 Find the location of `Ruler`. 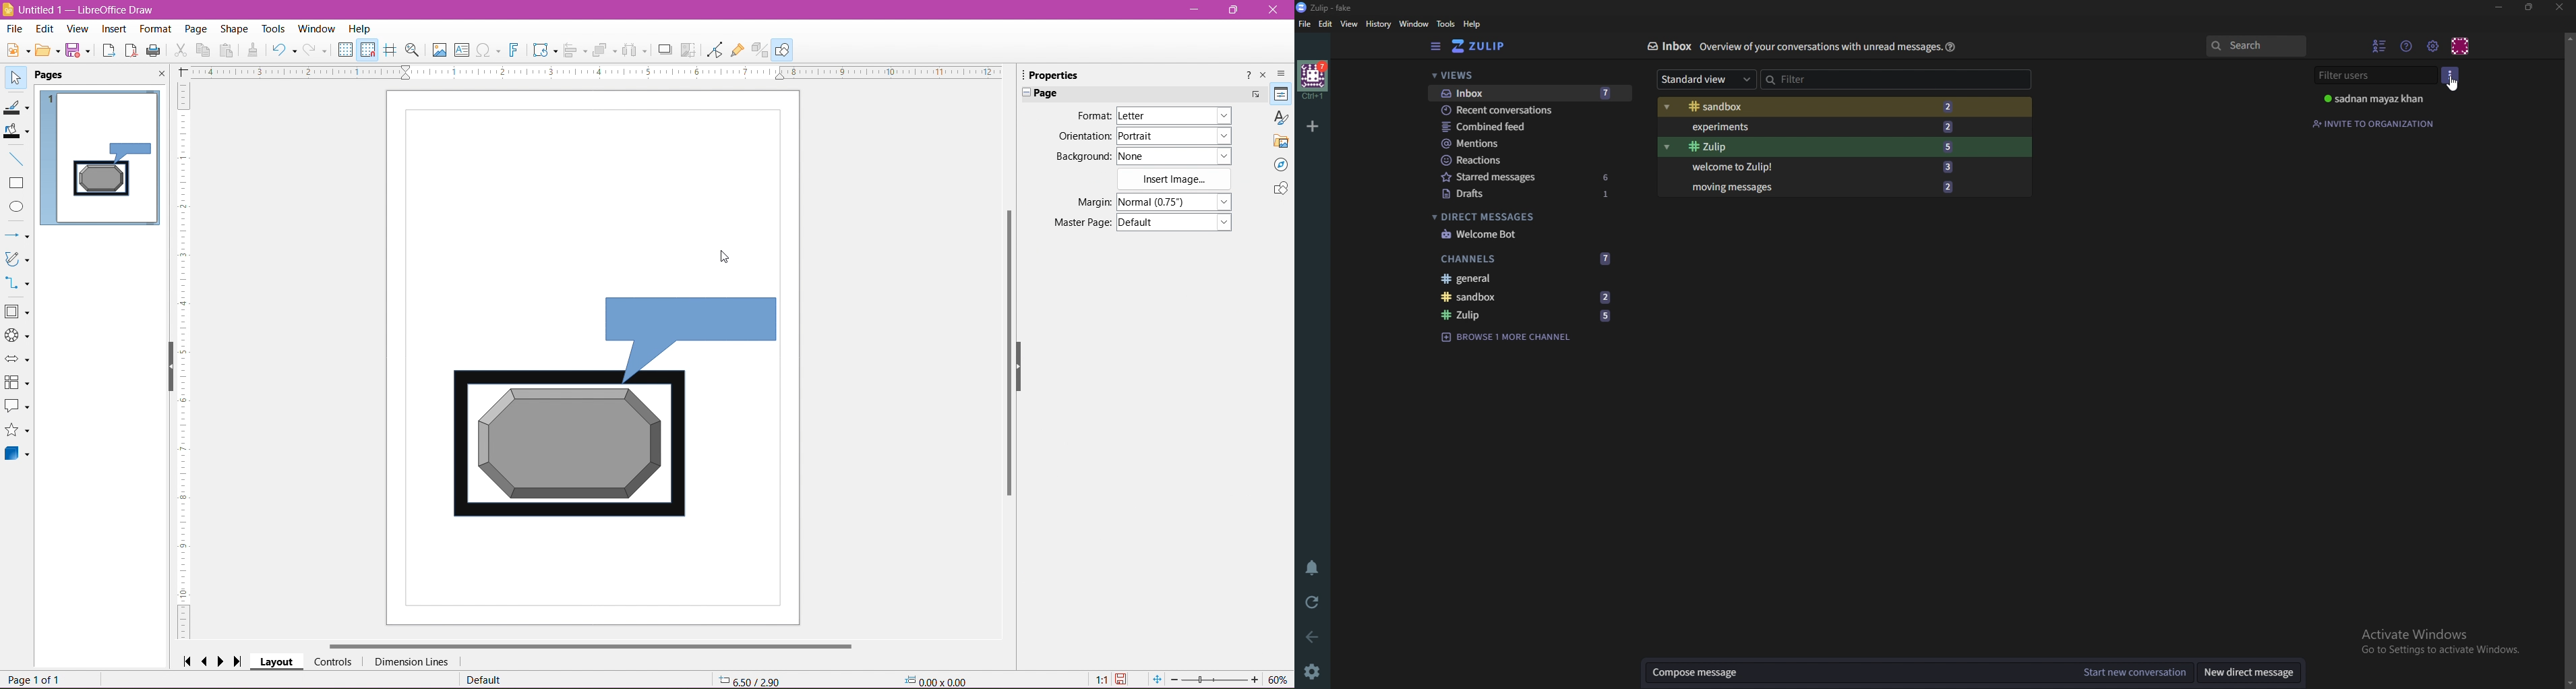

Ruler is located at coordinates (596, 73).